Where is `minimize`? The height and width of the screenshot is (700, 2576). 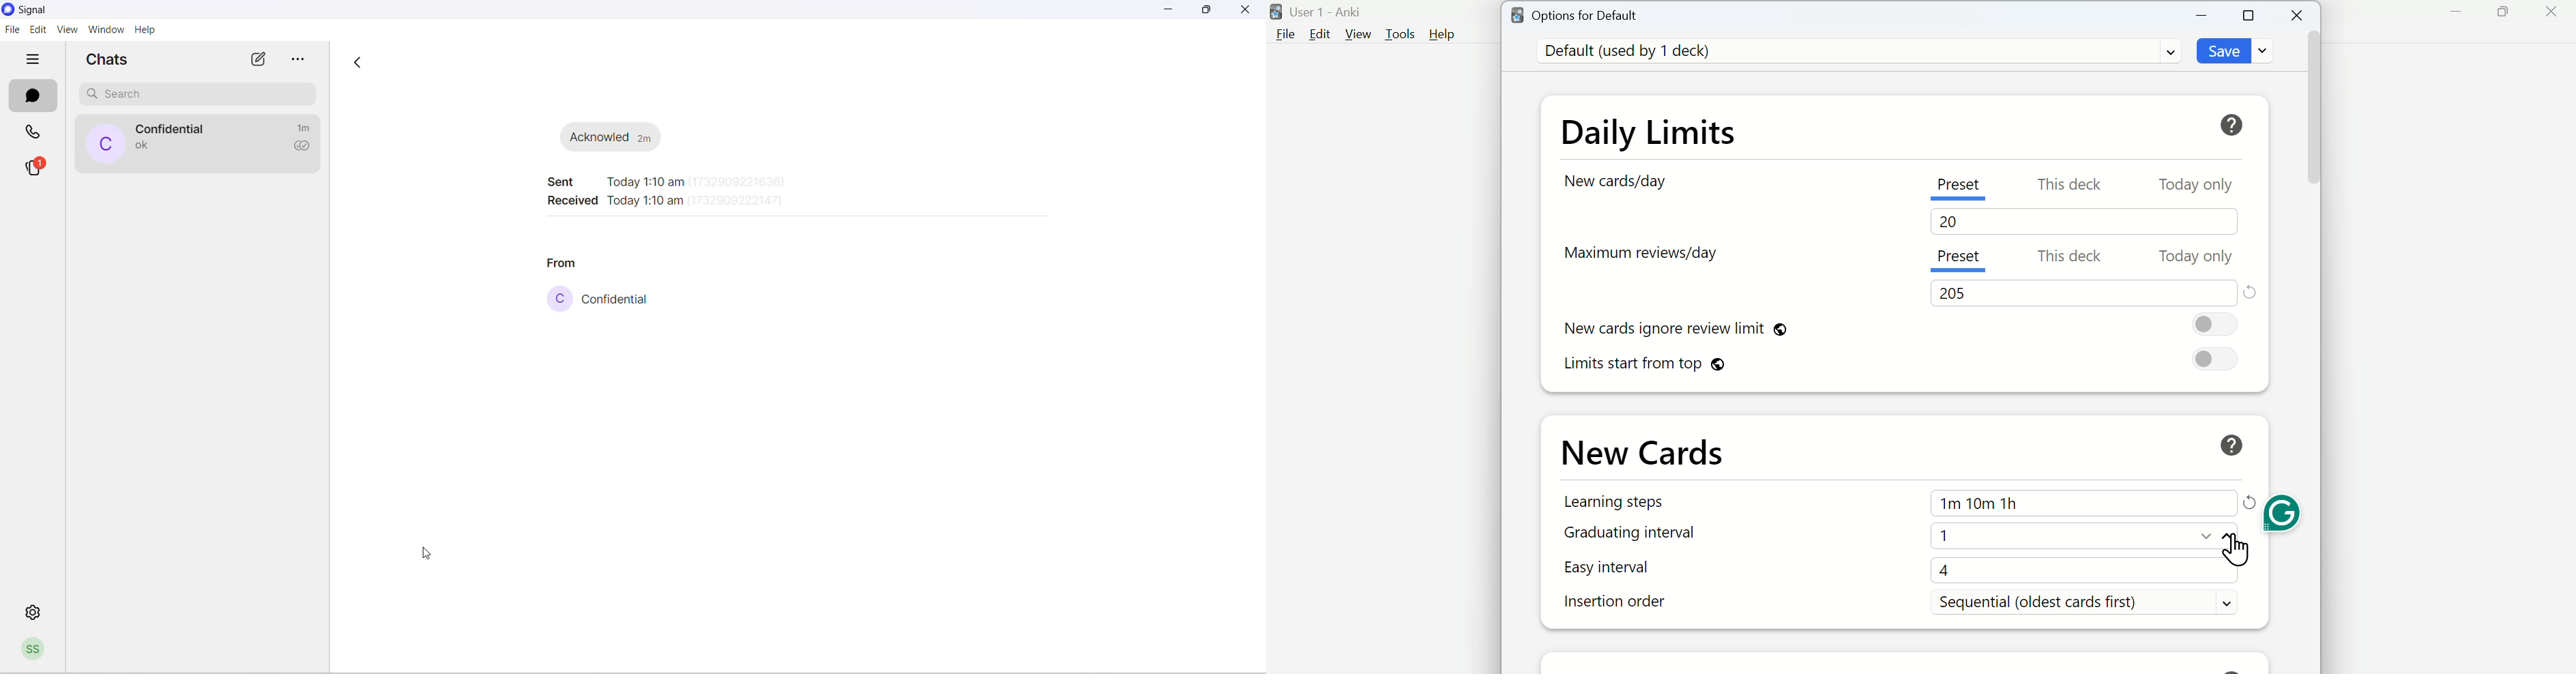
minimize is located at coordinates (1167, 11).